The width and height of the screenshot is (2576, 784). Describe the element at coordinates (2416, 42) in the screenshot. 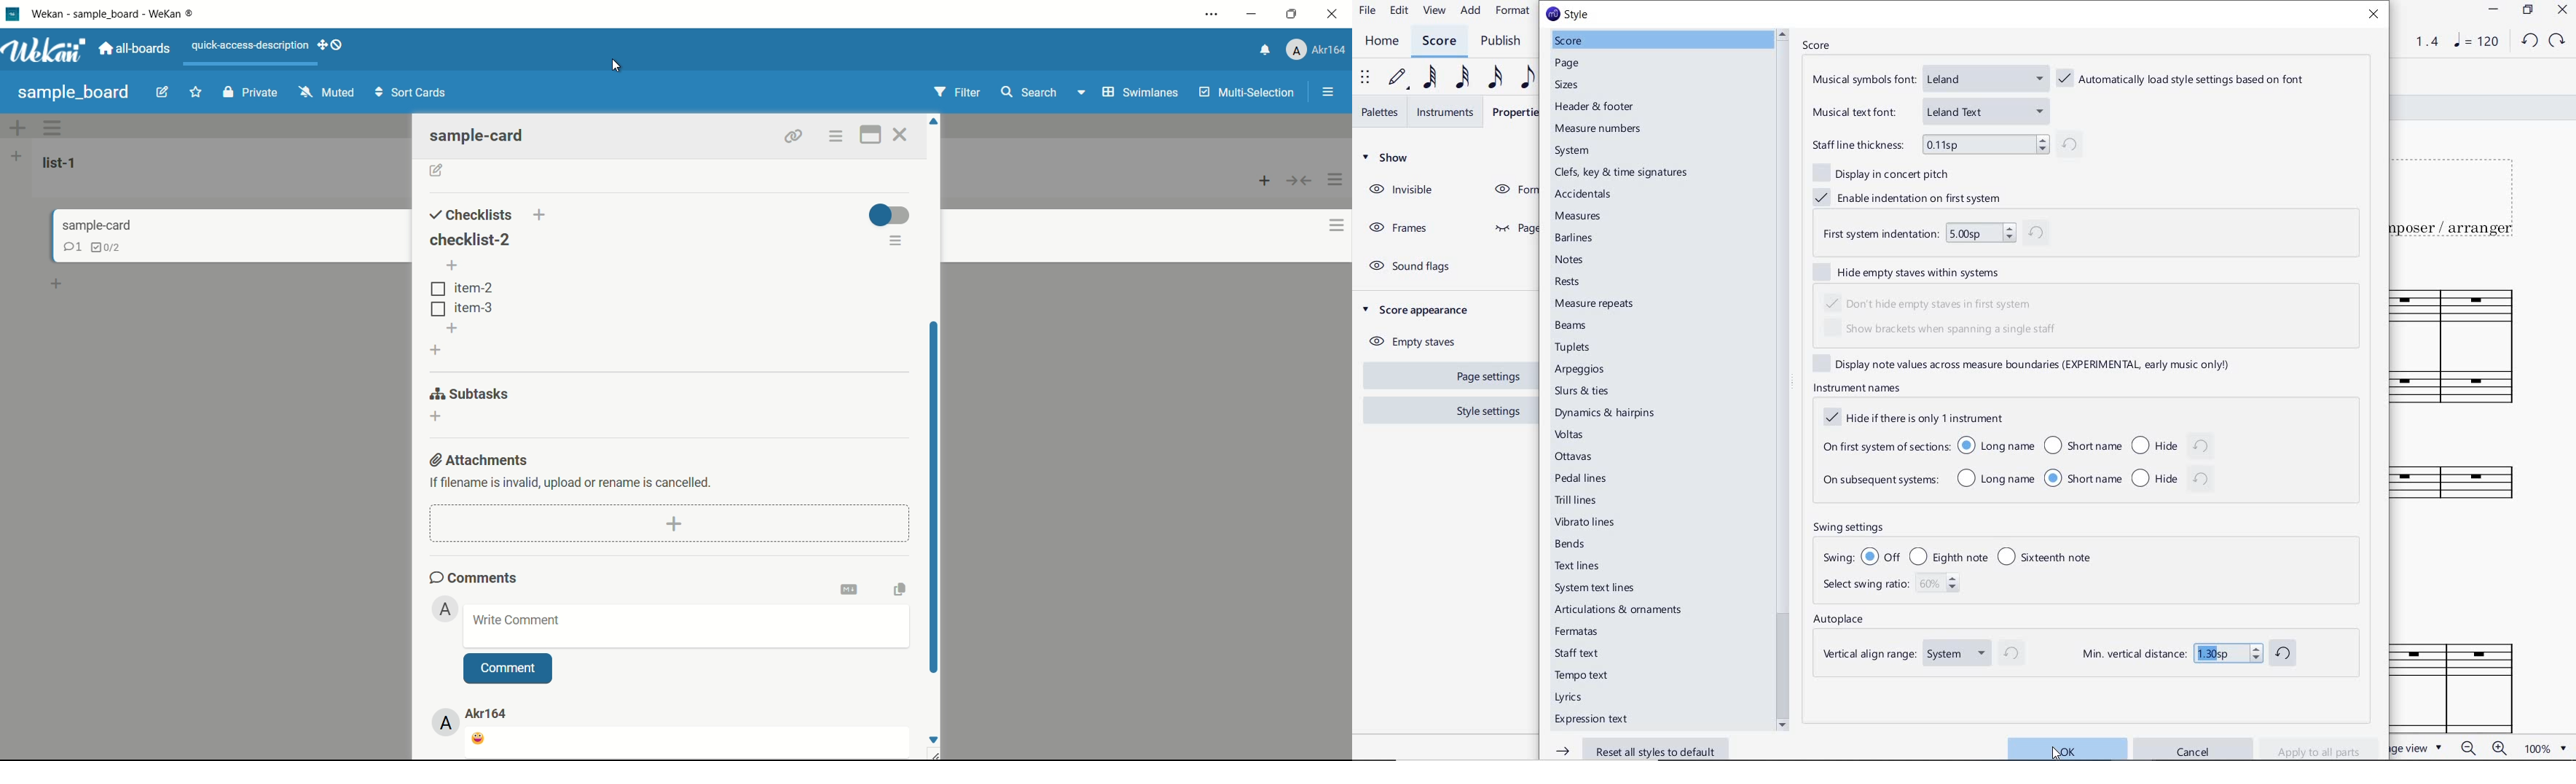

I see `PLAY TIME` at that location.